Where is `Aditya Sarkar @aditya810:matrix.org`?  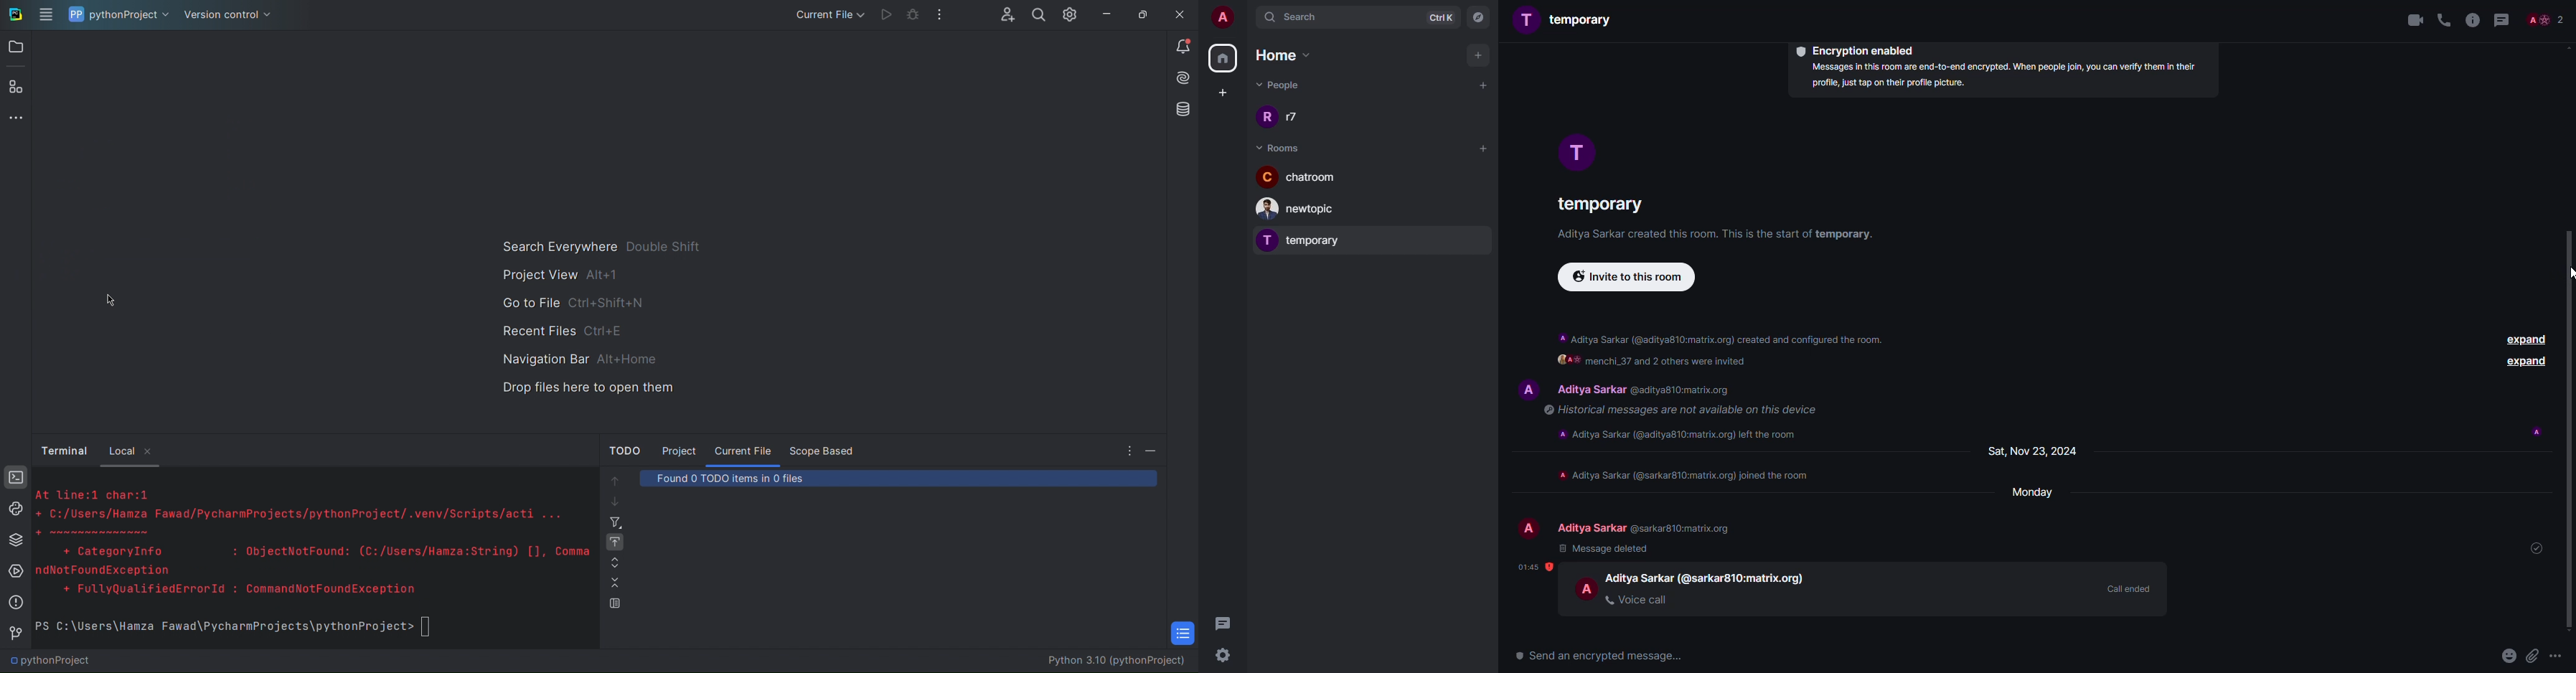
Aditya Sarkar @aditya810:matrix.org is located at coordinates (1716, 579).